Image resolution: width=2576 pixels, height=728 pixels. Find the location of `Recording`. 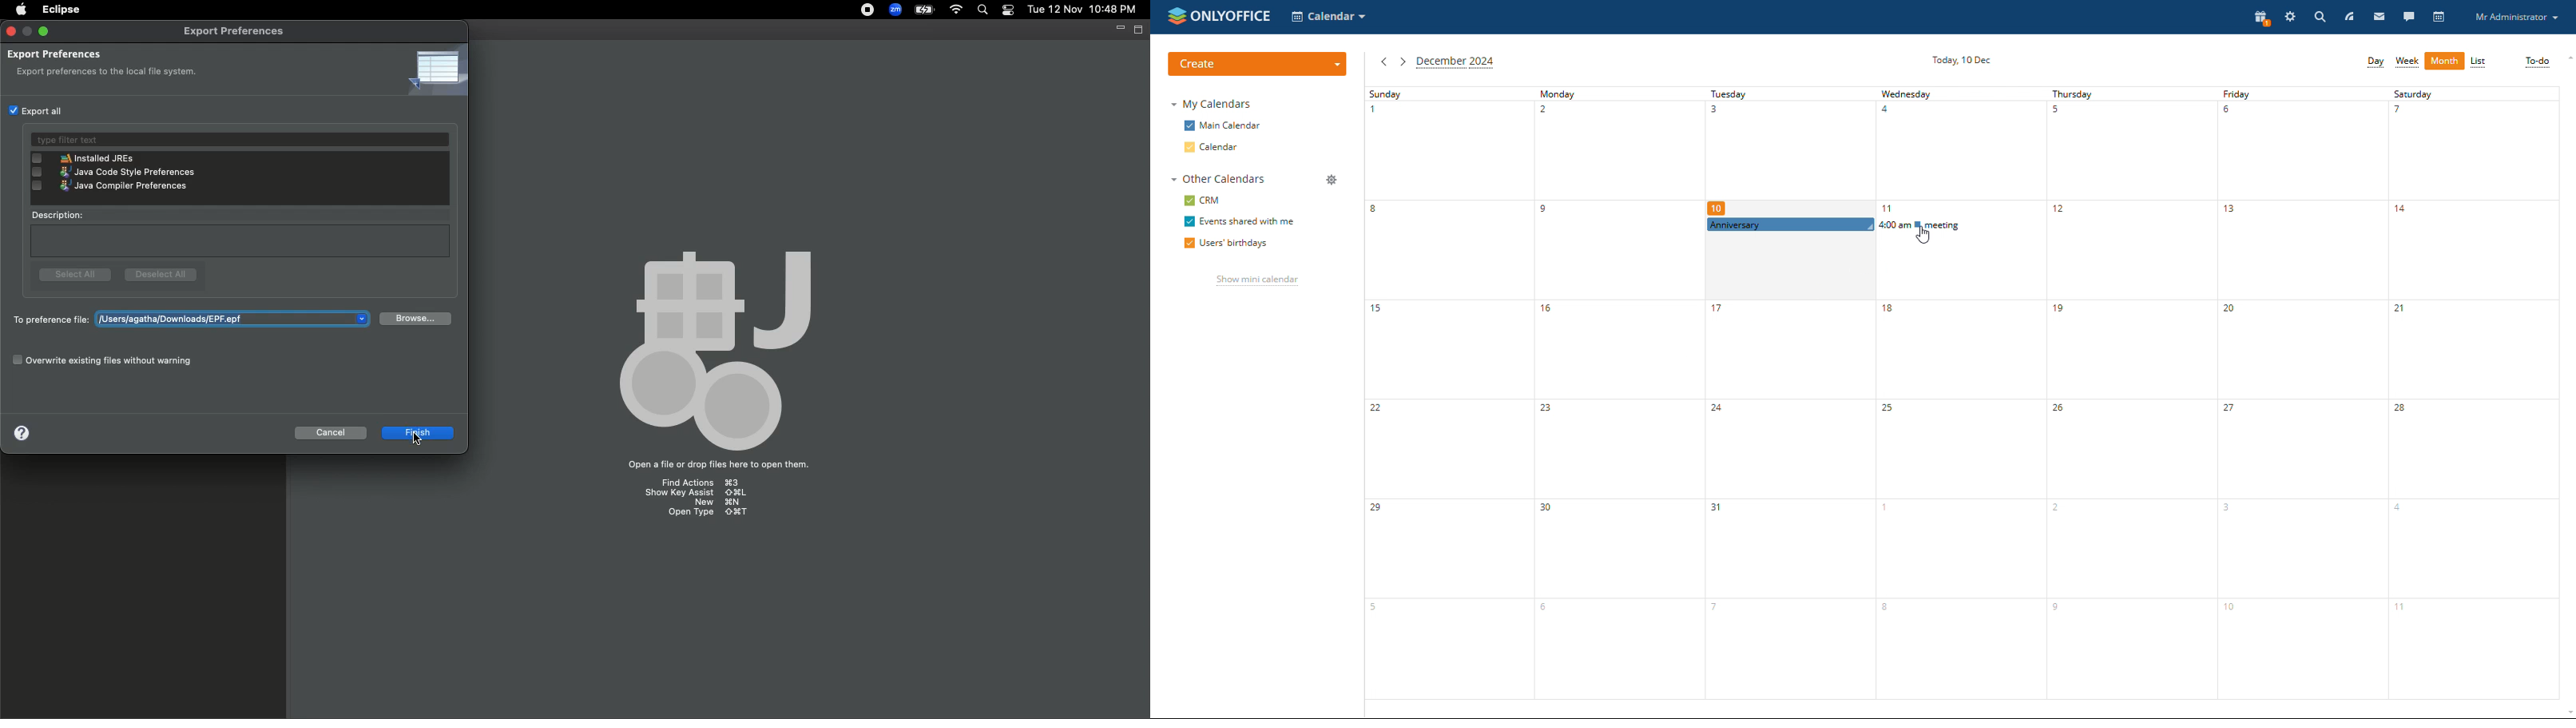

Recording is located at coordinates (869, 11).